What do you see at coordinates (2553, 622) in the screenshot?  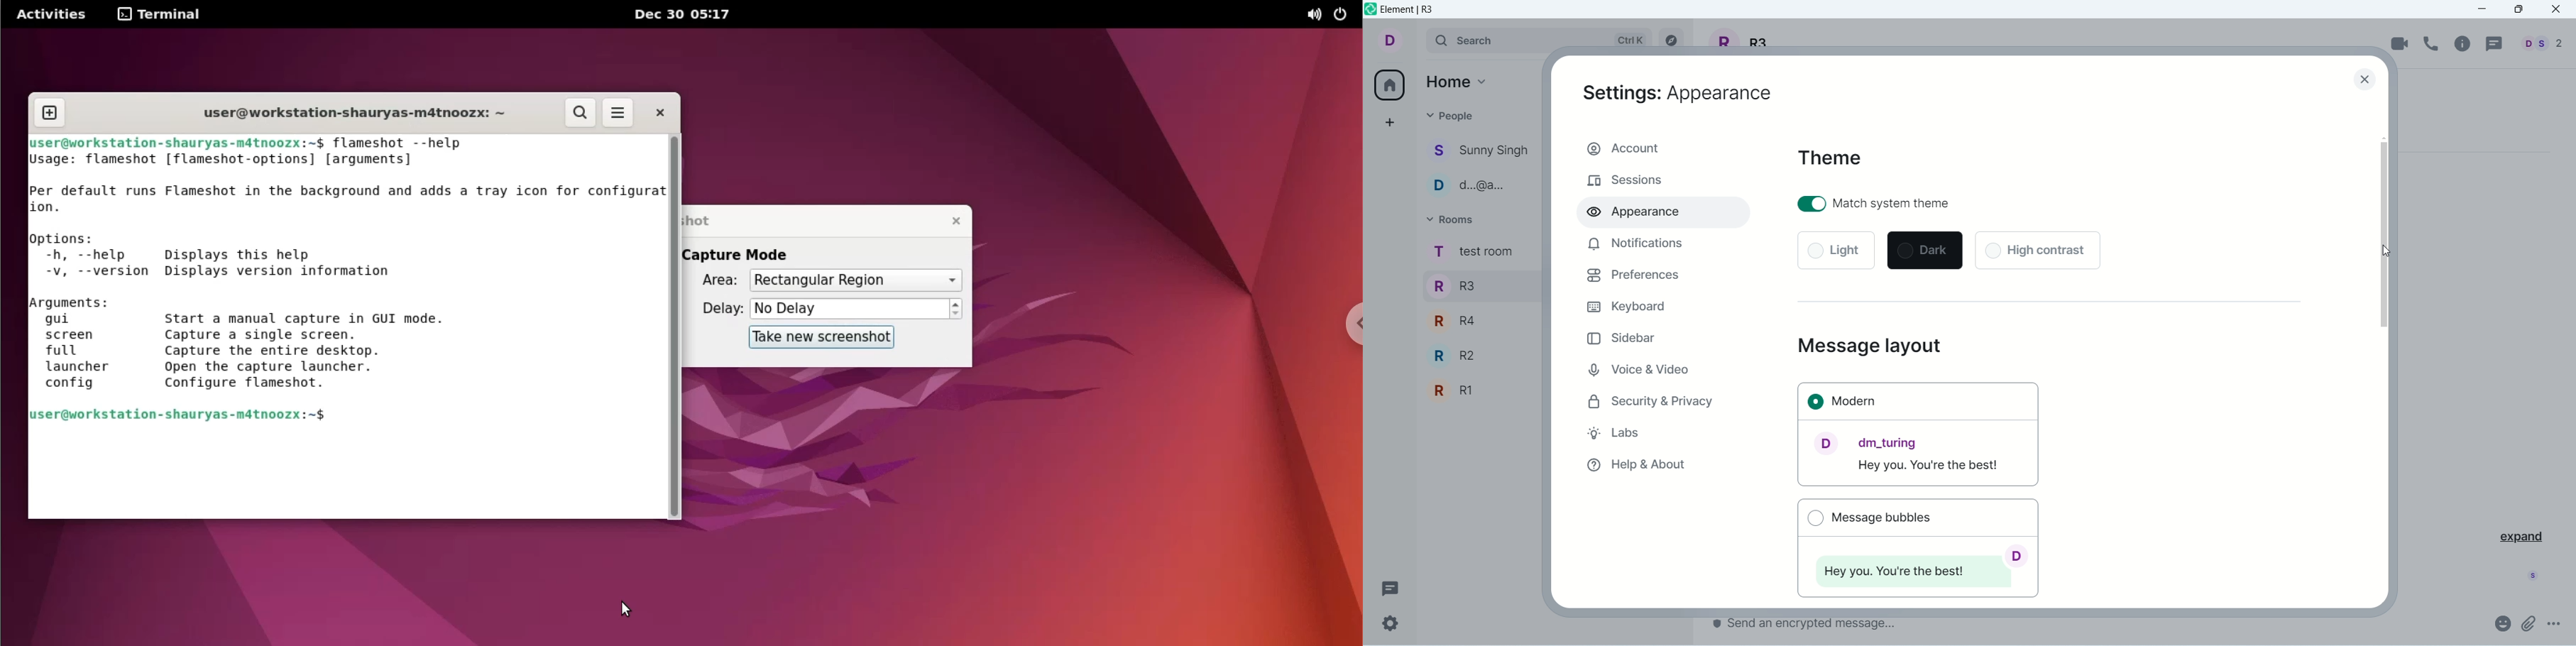 I see `options` at bounding box center [2553, 622].